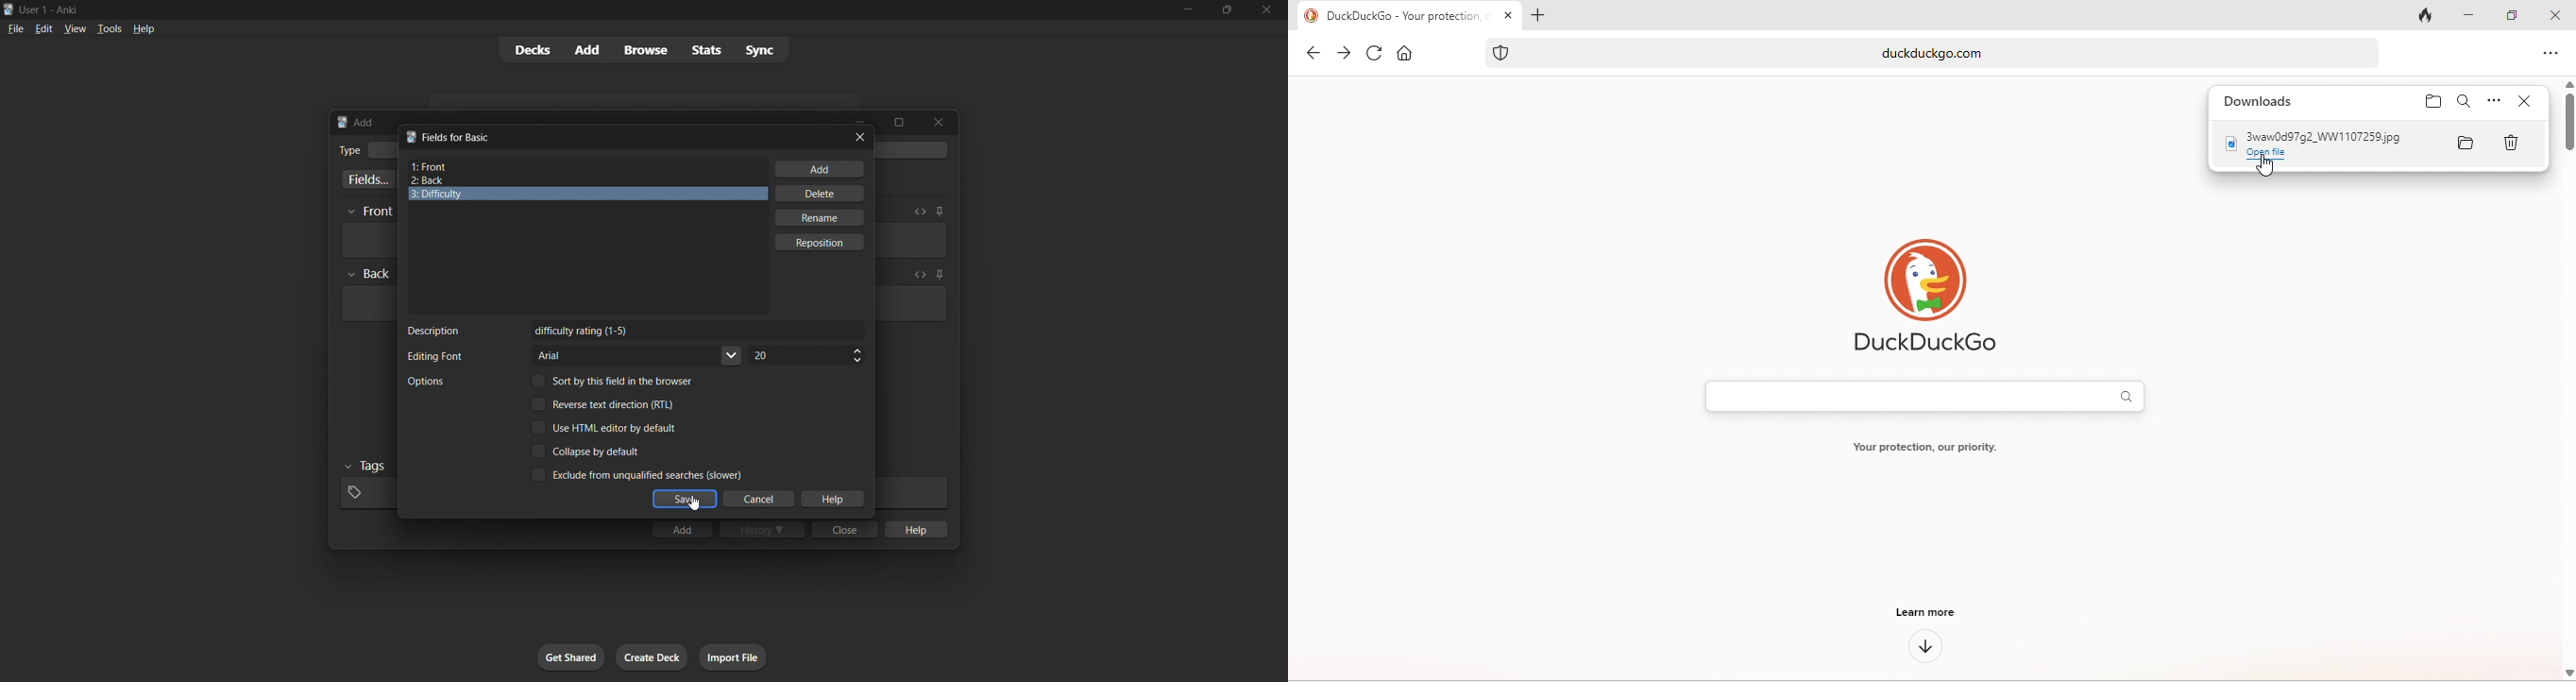 This screenshot has width=2576, height=700. What do you see at coordinates (646, 50) in the screenshot?
I see `browse` at bounding box center [646, 50].